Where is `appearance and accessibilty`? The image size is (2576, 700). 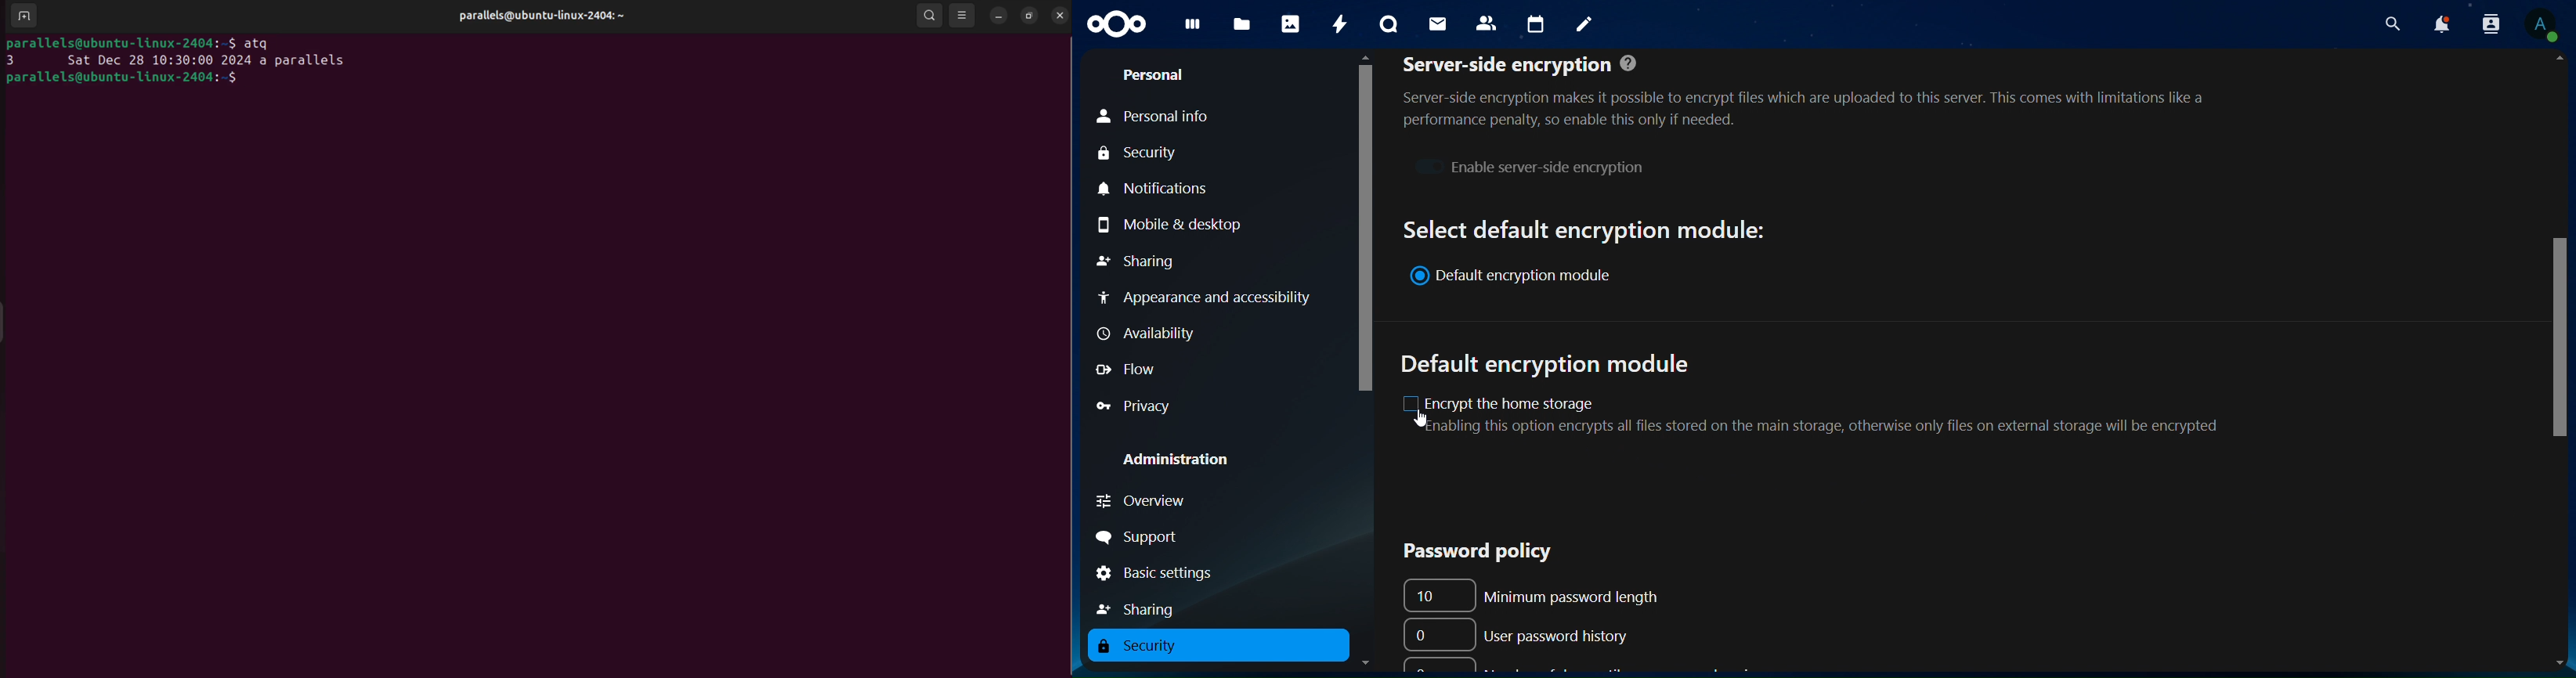 appearance and accessibilty is located at coordinates (1209, 297).